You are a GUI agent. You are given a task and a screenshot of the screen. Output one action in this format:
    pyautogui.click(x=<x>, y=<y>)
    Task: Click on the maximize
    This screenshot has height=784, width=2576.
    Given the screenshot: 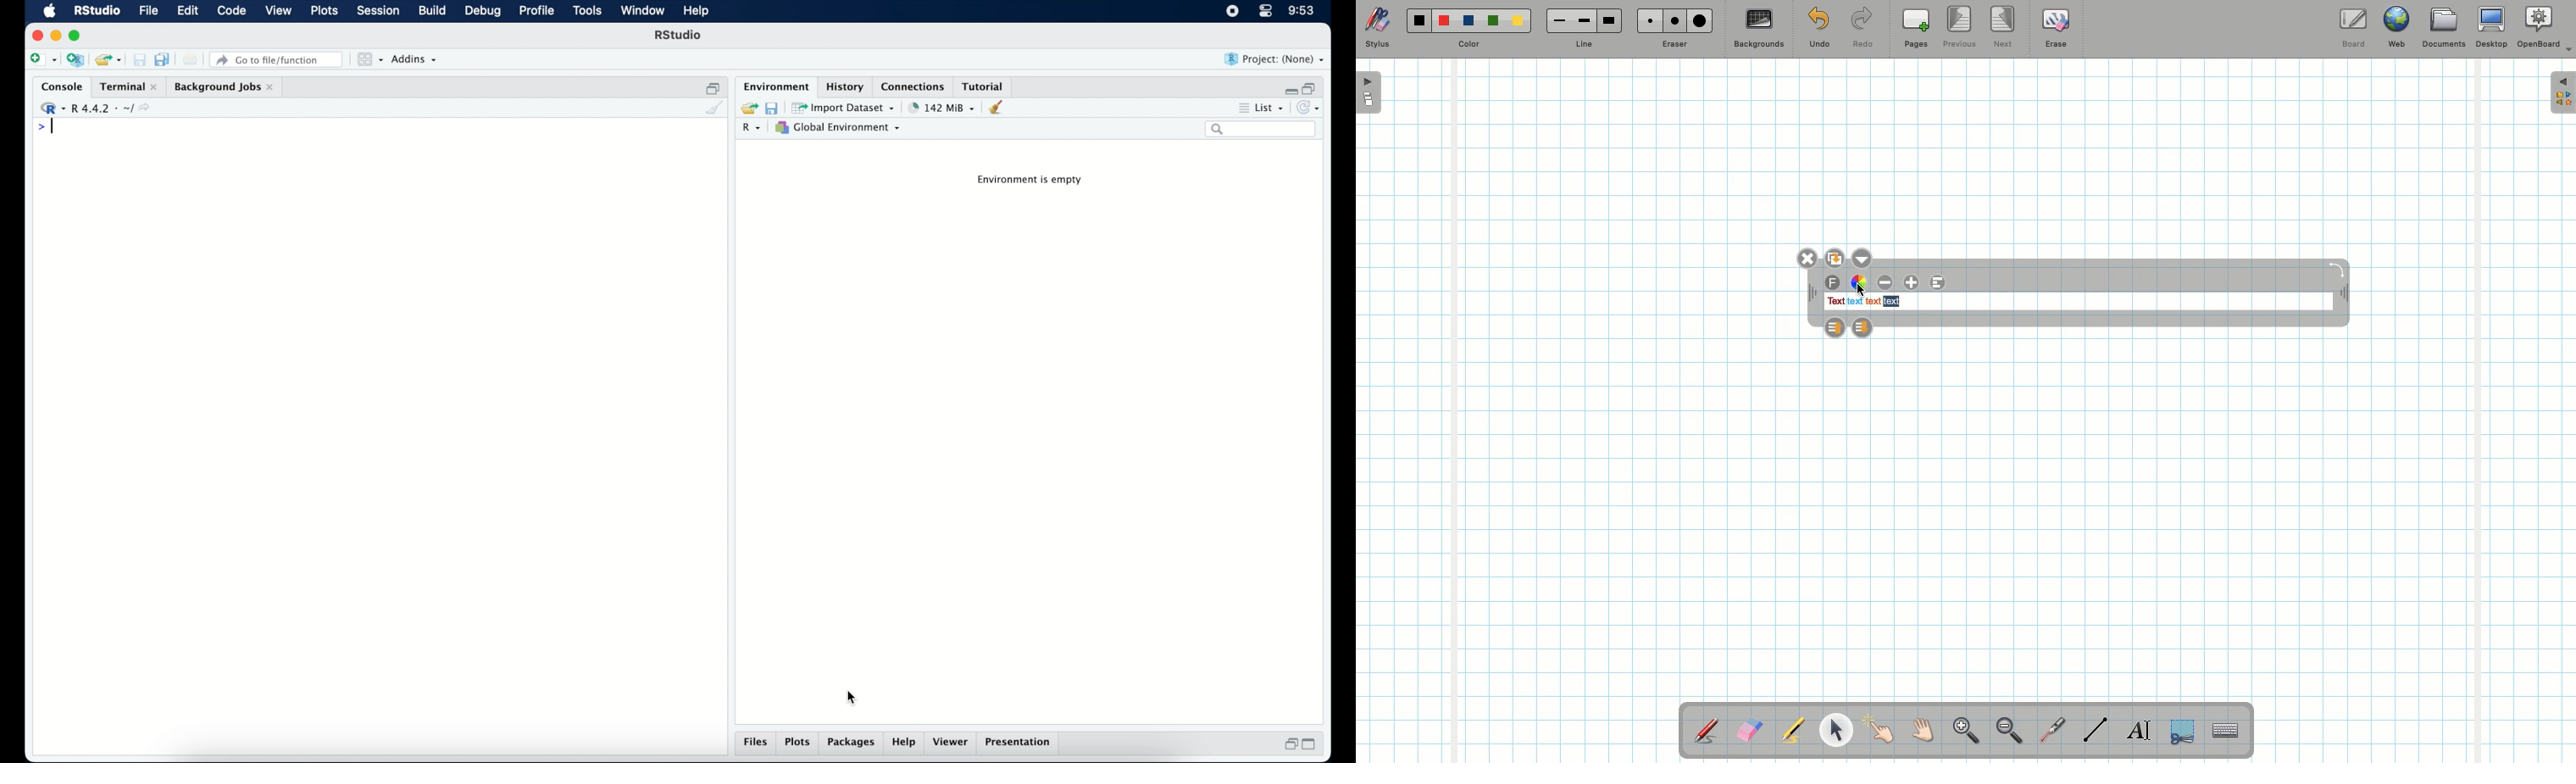 What is the action you would take?
    pyautogui.click(x=77, y=37)
    